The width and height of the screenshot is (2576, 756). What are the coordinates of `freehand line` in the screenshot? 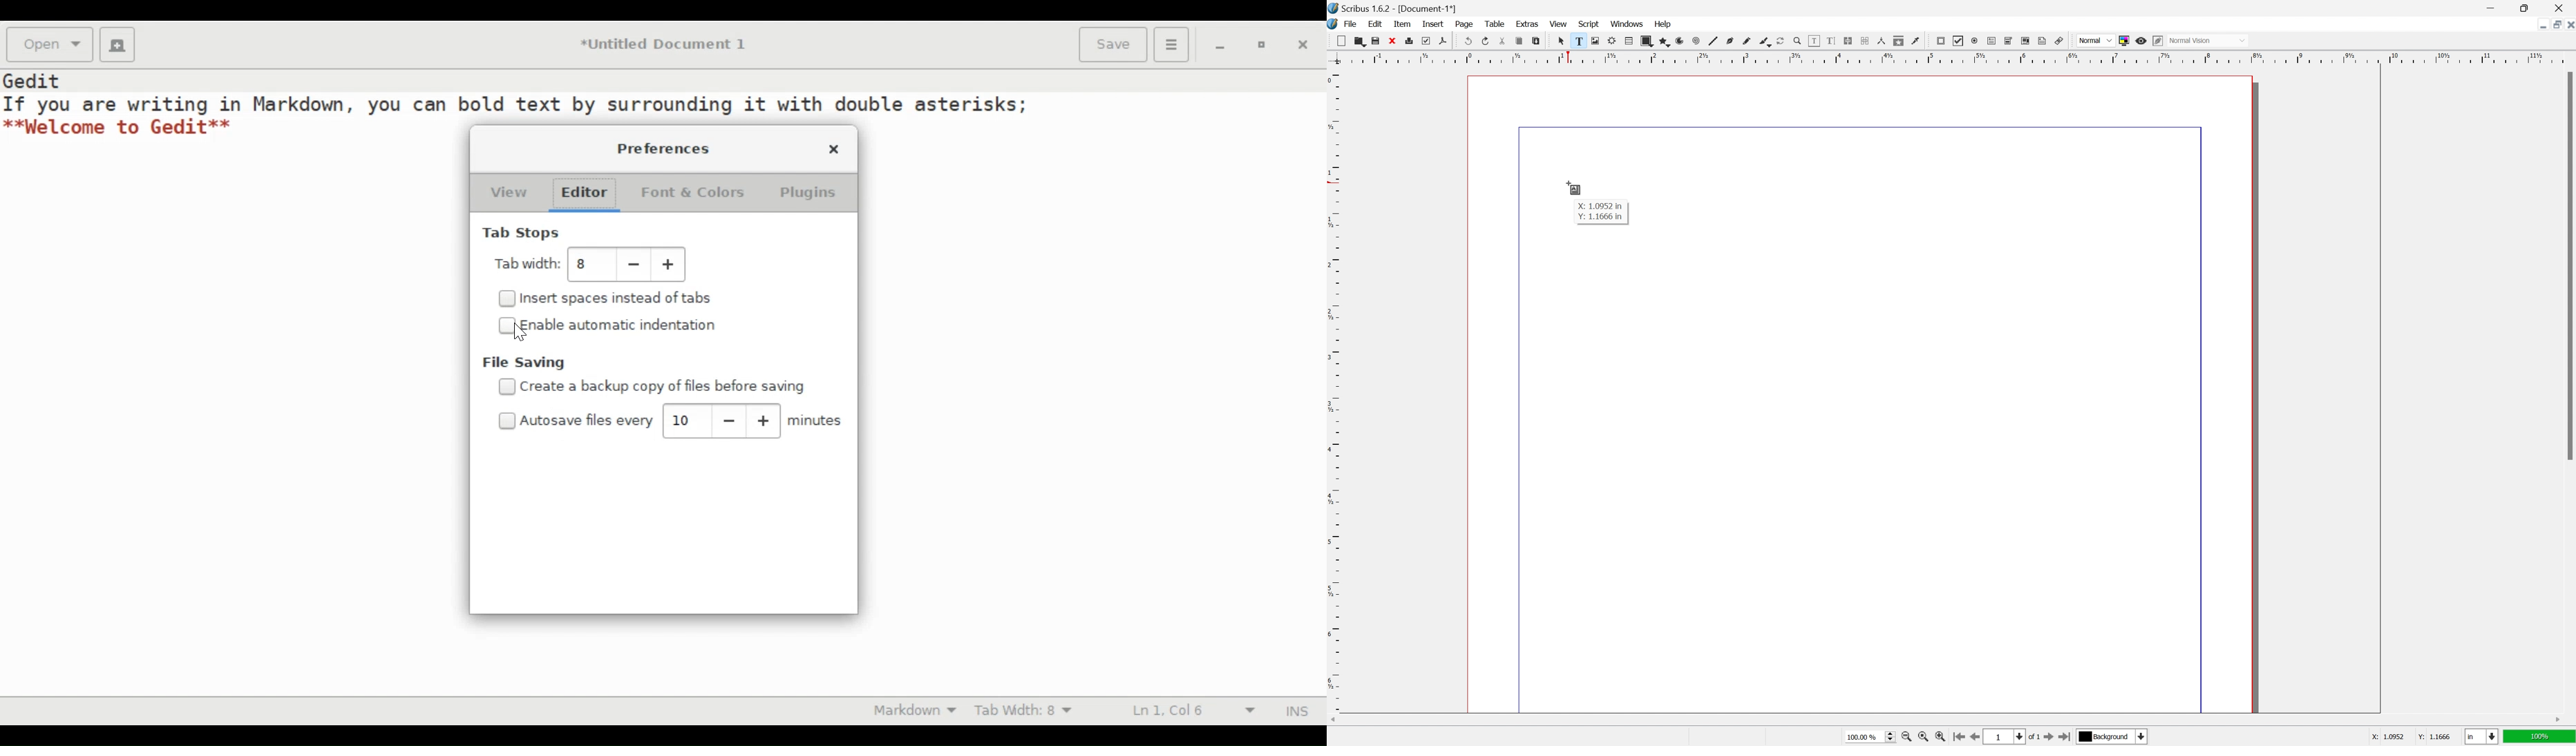 It's located at (1747, 41).